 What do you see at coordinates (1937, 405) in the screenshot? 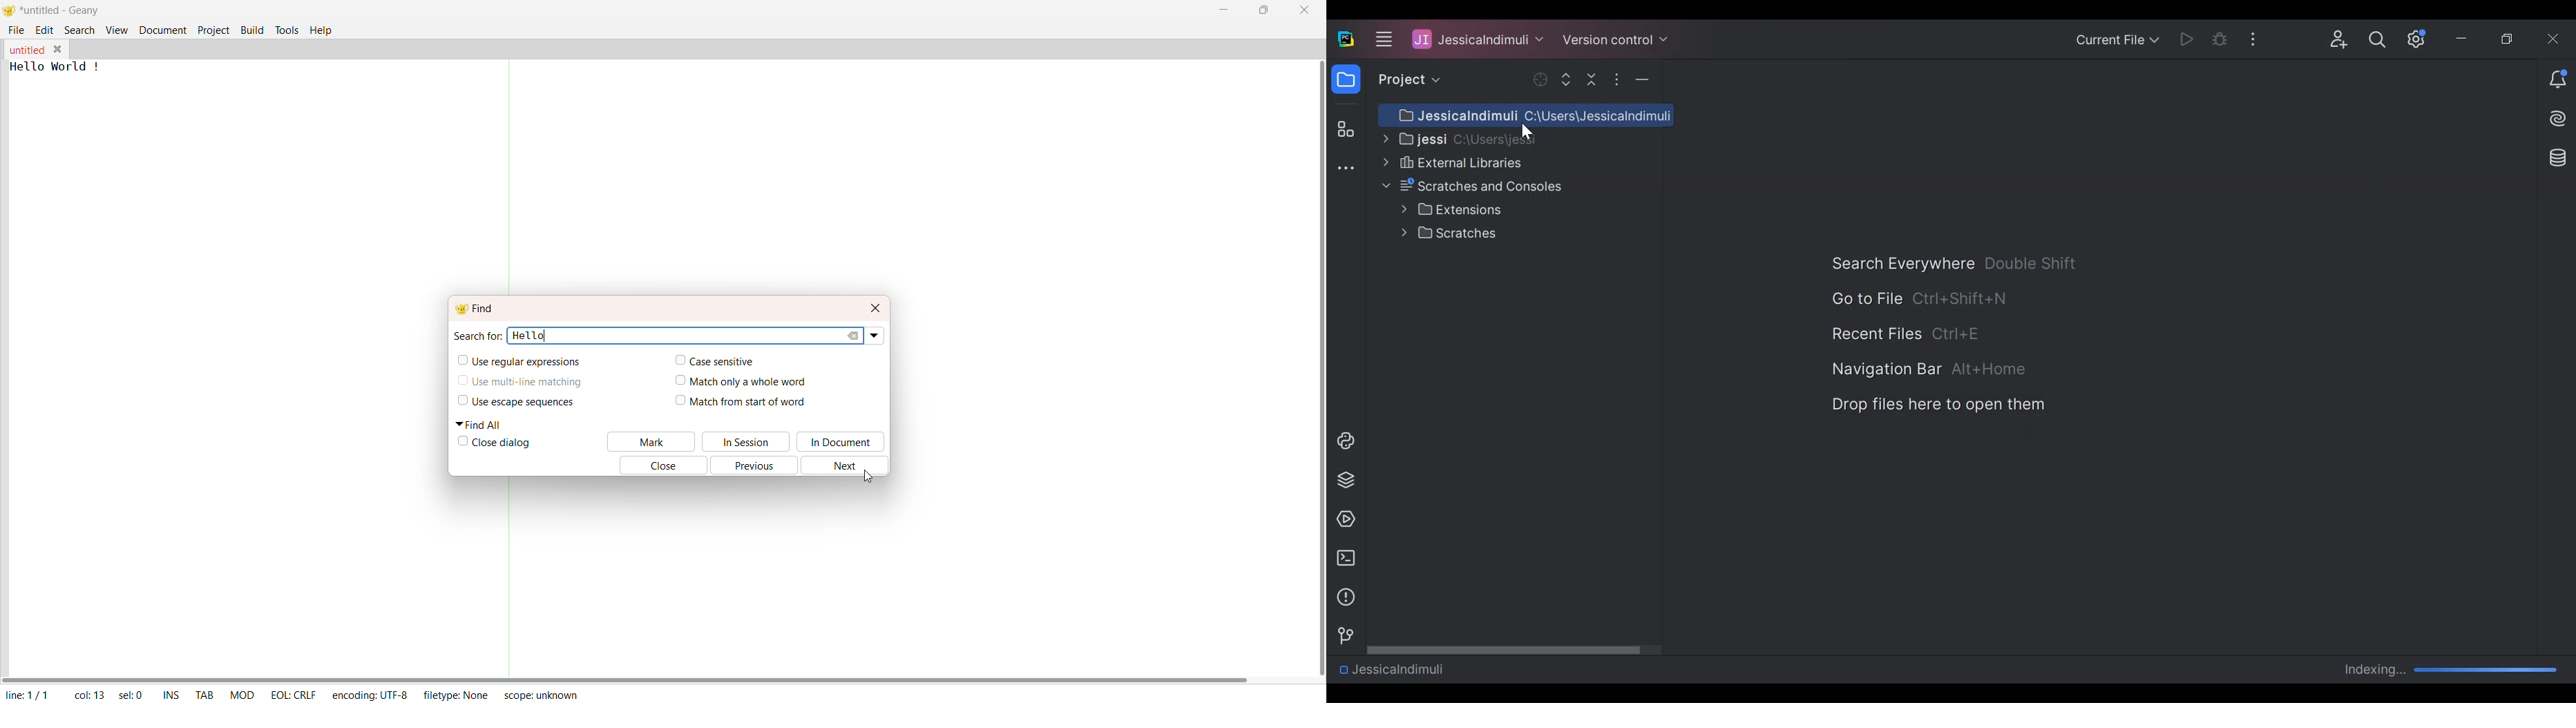
I see `Drop Files here to open them` at bounding box center [1937, 405].